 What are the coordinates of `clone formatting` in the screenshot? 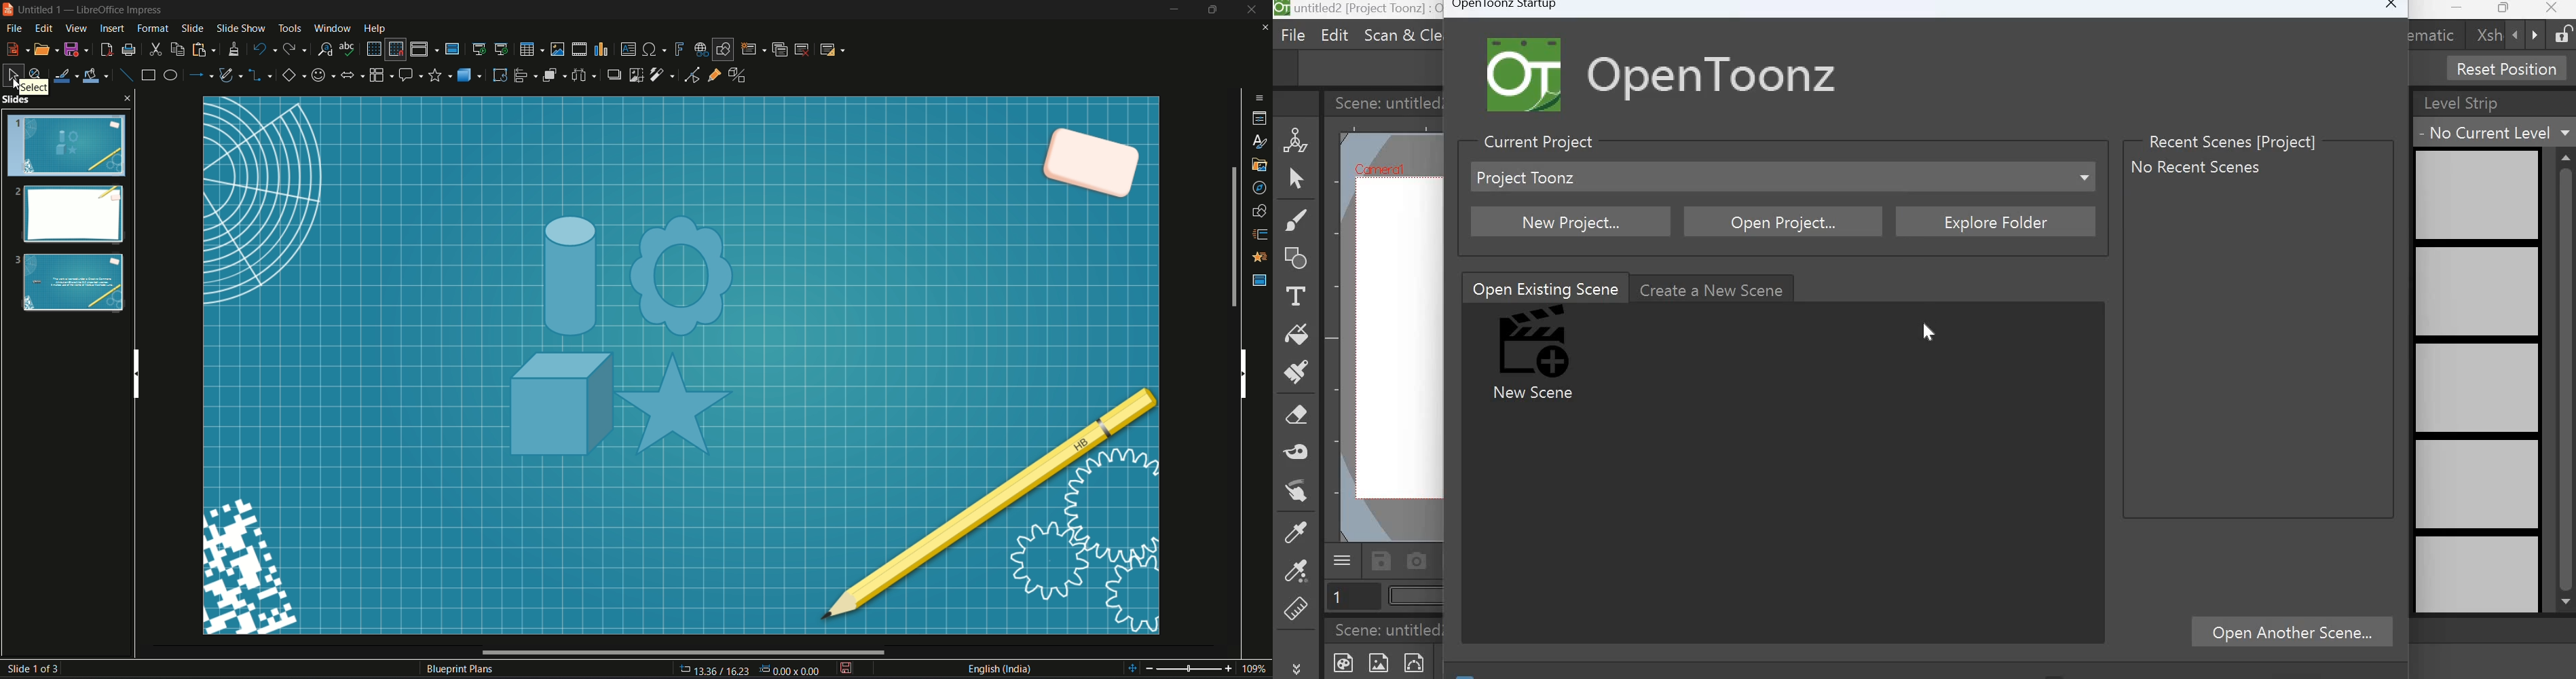 It's located at (233, 49).